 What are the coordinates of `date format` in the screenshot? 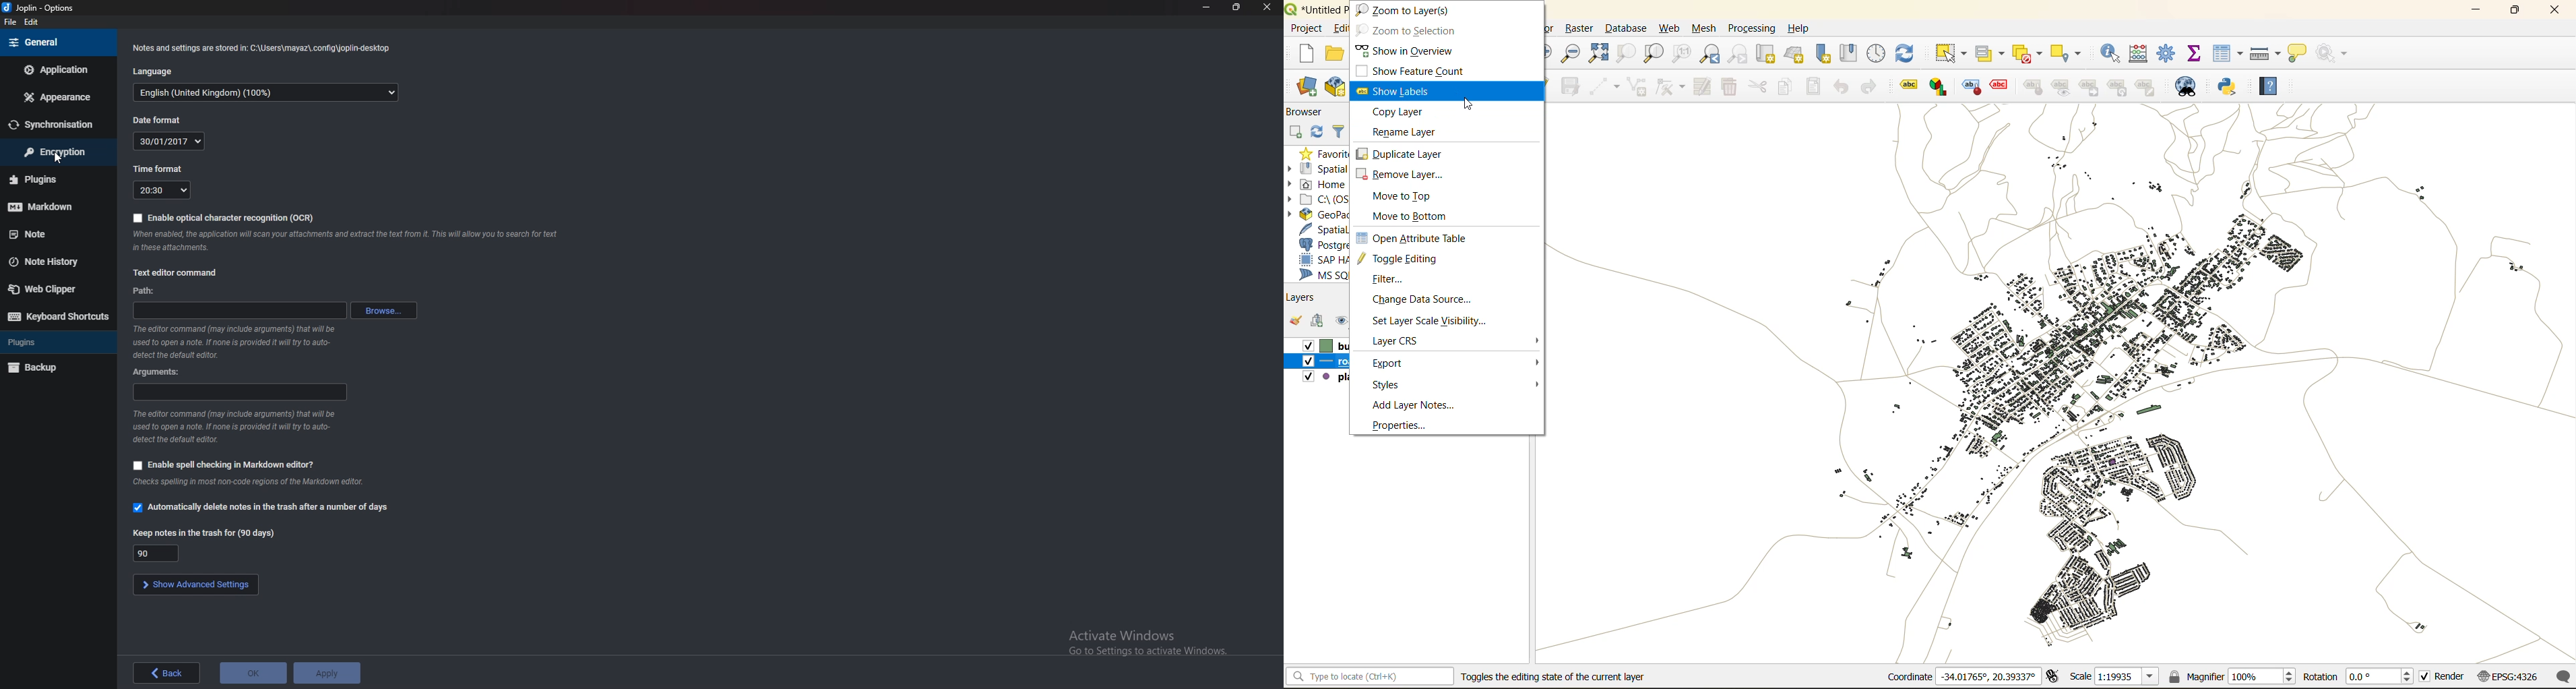 It's located at (160, 120).